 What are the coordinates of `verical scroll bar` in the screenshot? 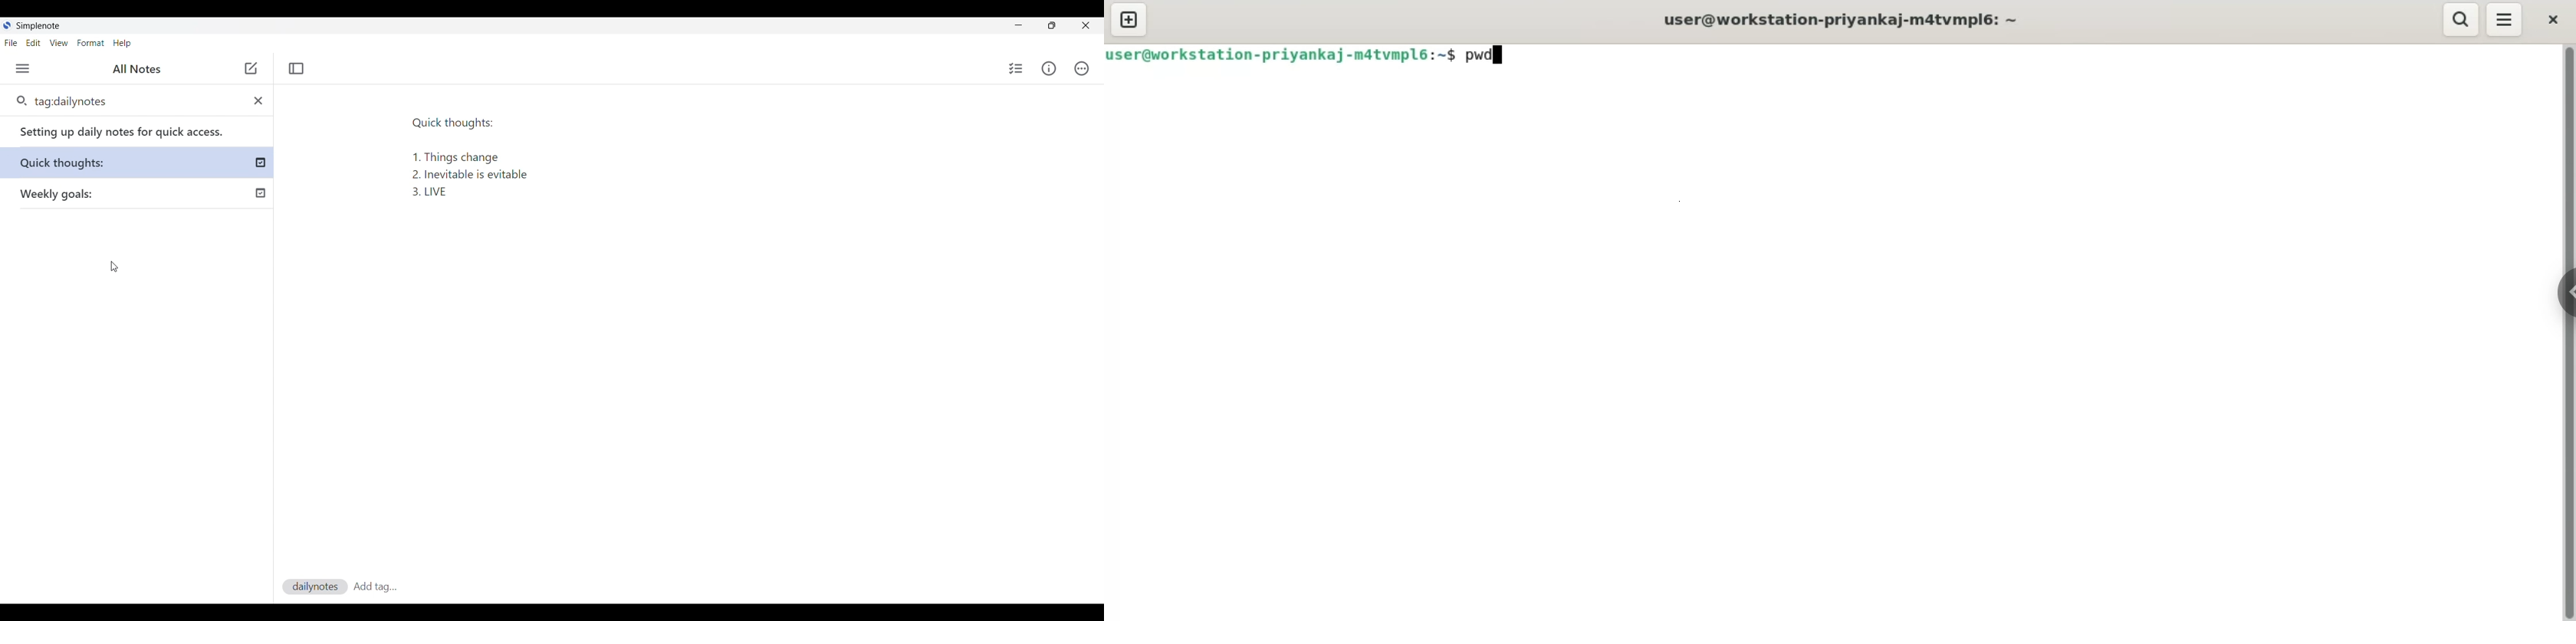 It's located at (2567, 331).